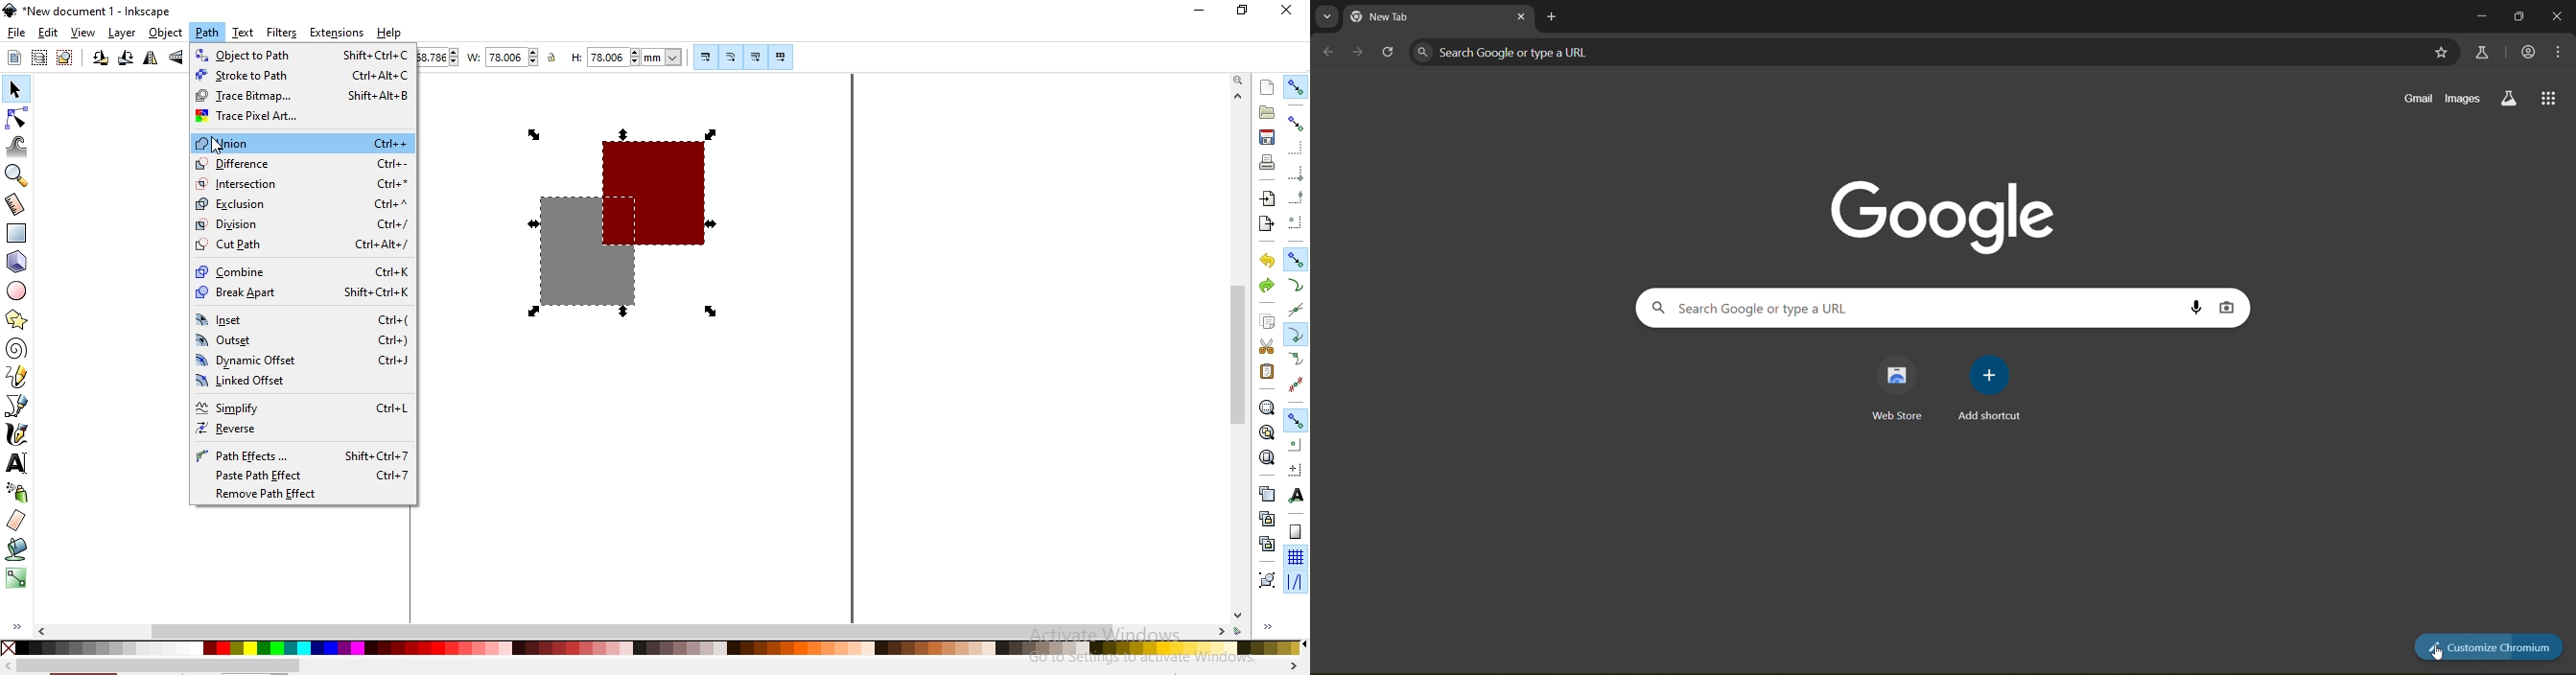 This screenshot has height=700, width=2576. I want to click on customize chromium, so click(2486, 645).